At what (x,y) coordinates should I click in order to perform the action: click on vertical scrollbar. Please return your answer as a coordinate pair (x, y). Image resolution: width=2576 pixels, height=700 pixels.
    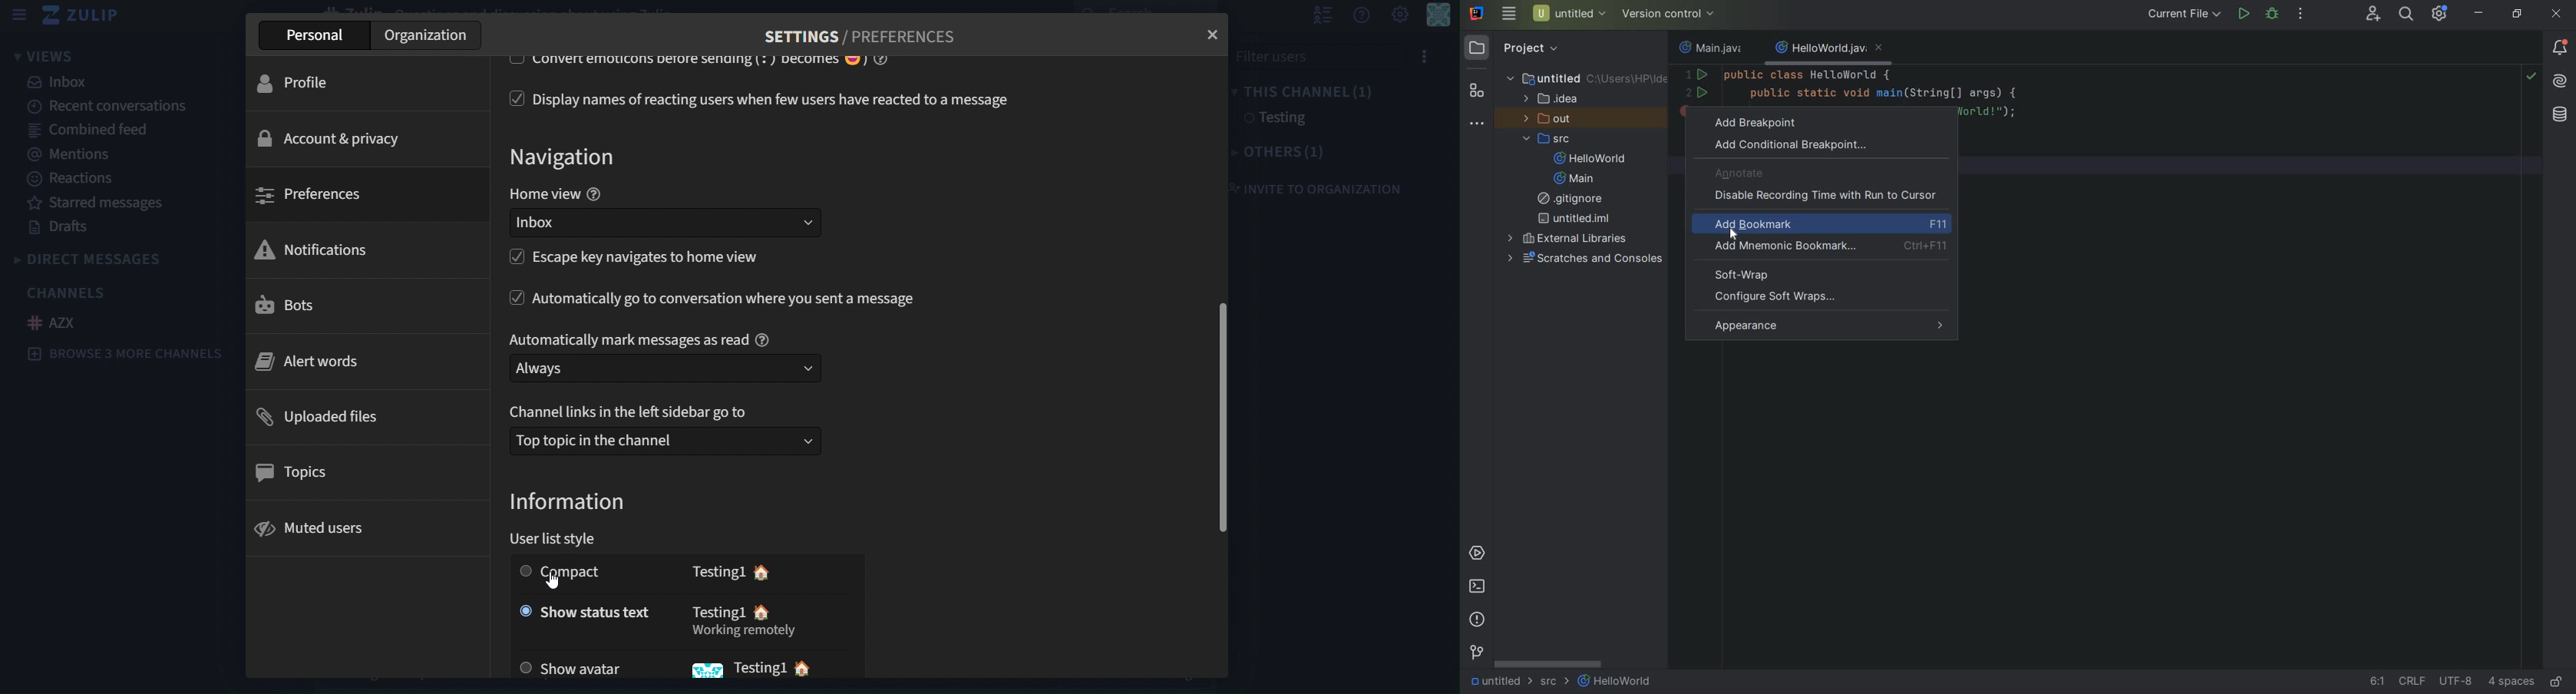
    Looking at the image, I should click on (1225, 421).